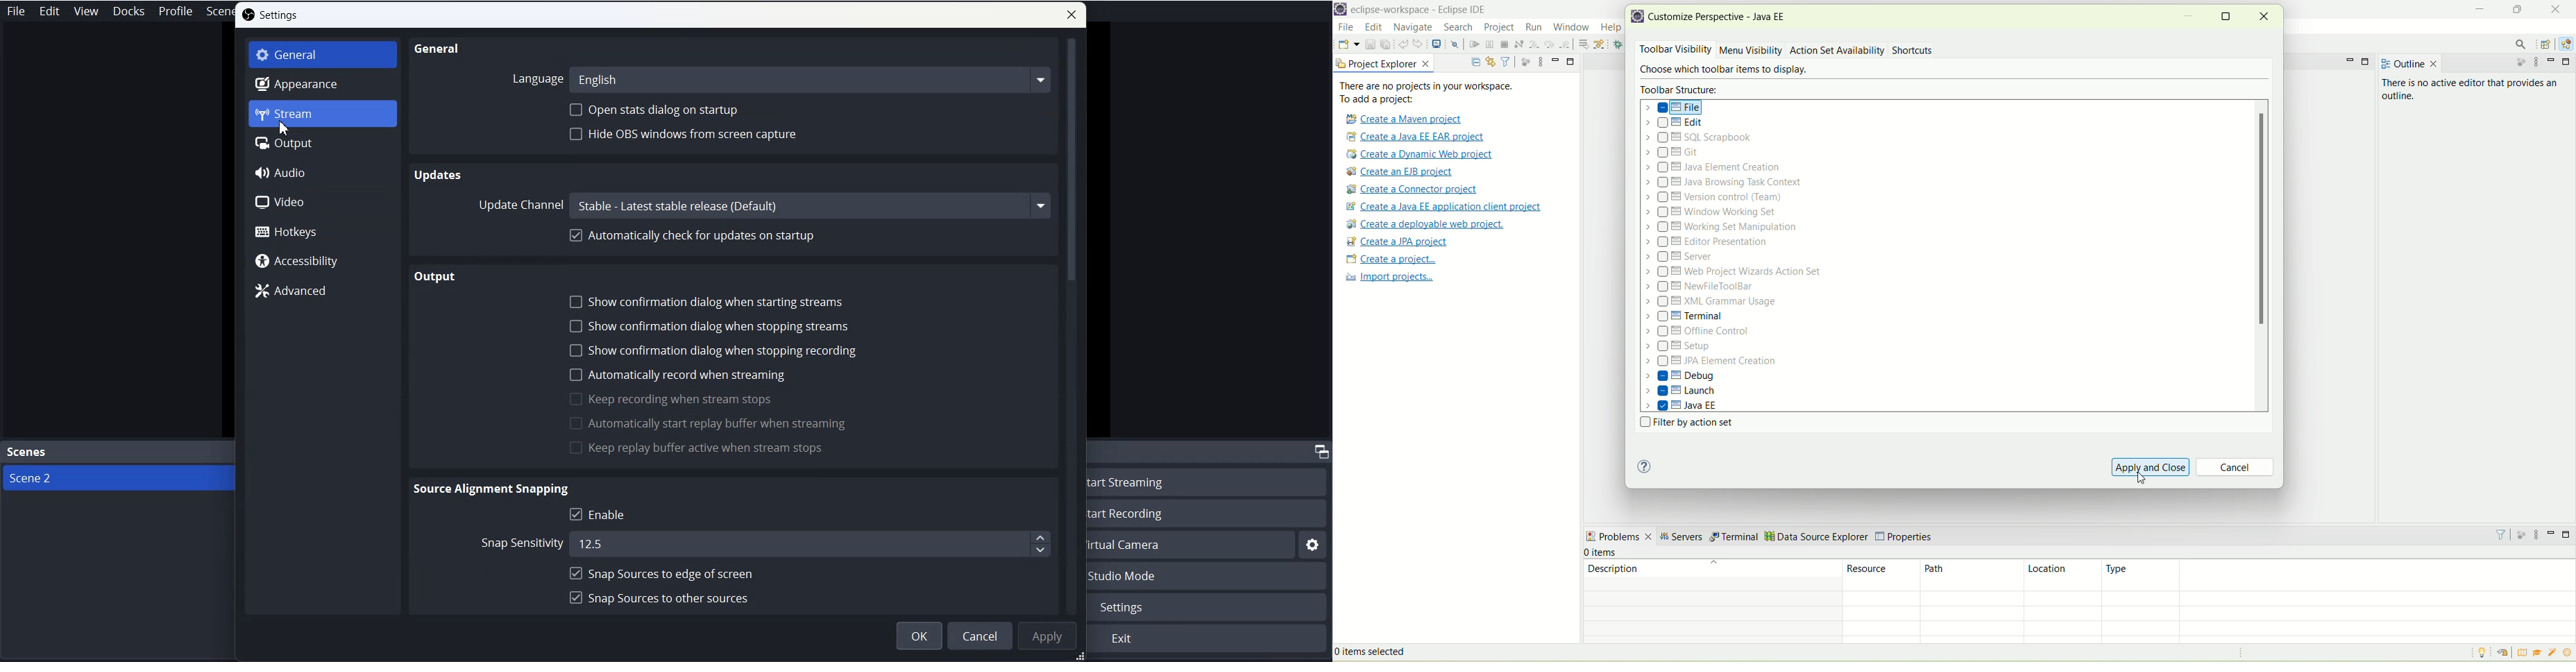 Image resolution: width=2576 pixels, height=672 pixels. What do you see at coordinates (323, 83) in the screenshot?
I see `Appearance` at bounding box center [323, 83].